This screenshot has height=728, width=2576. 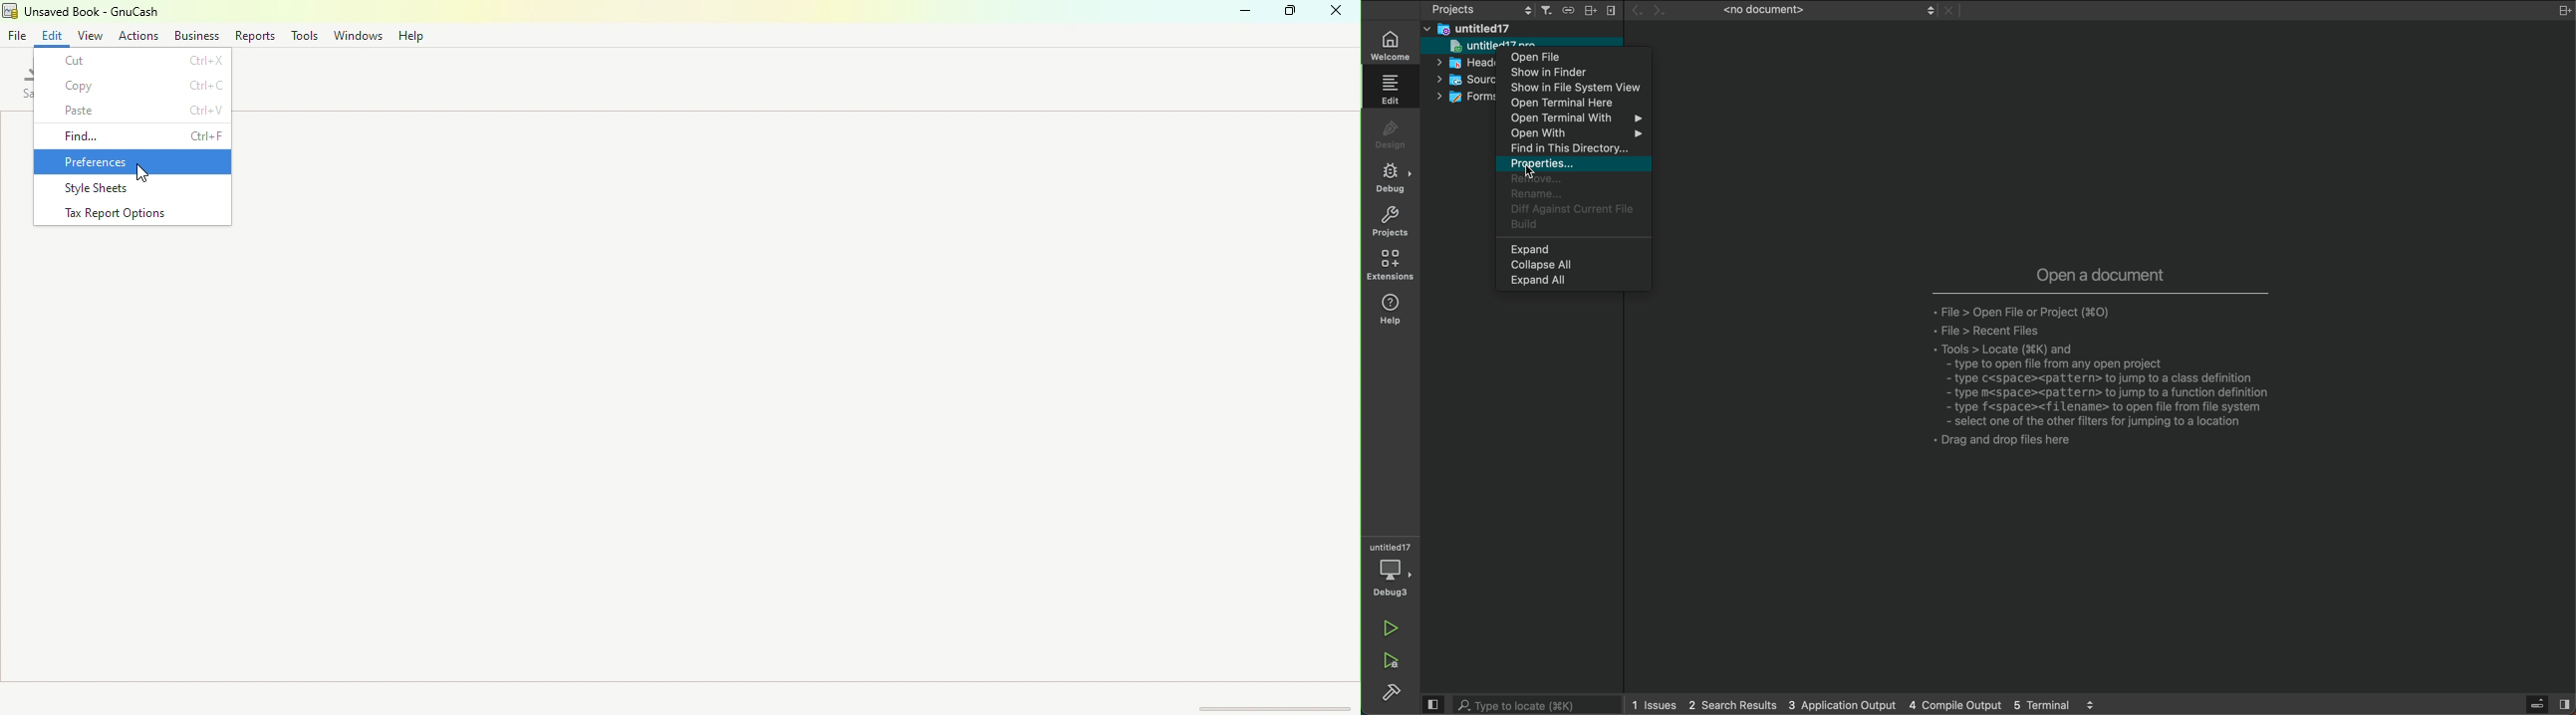 What do you see at coordinates (1579, 104) in the screenshot?
I see `open terminal` at bounding box center [1579, 104].